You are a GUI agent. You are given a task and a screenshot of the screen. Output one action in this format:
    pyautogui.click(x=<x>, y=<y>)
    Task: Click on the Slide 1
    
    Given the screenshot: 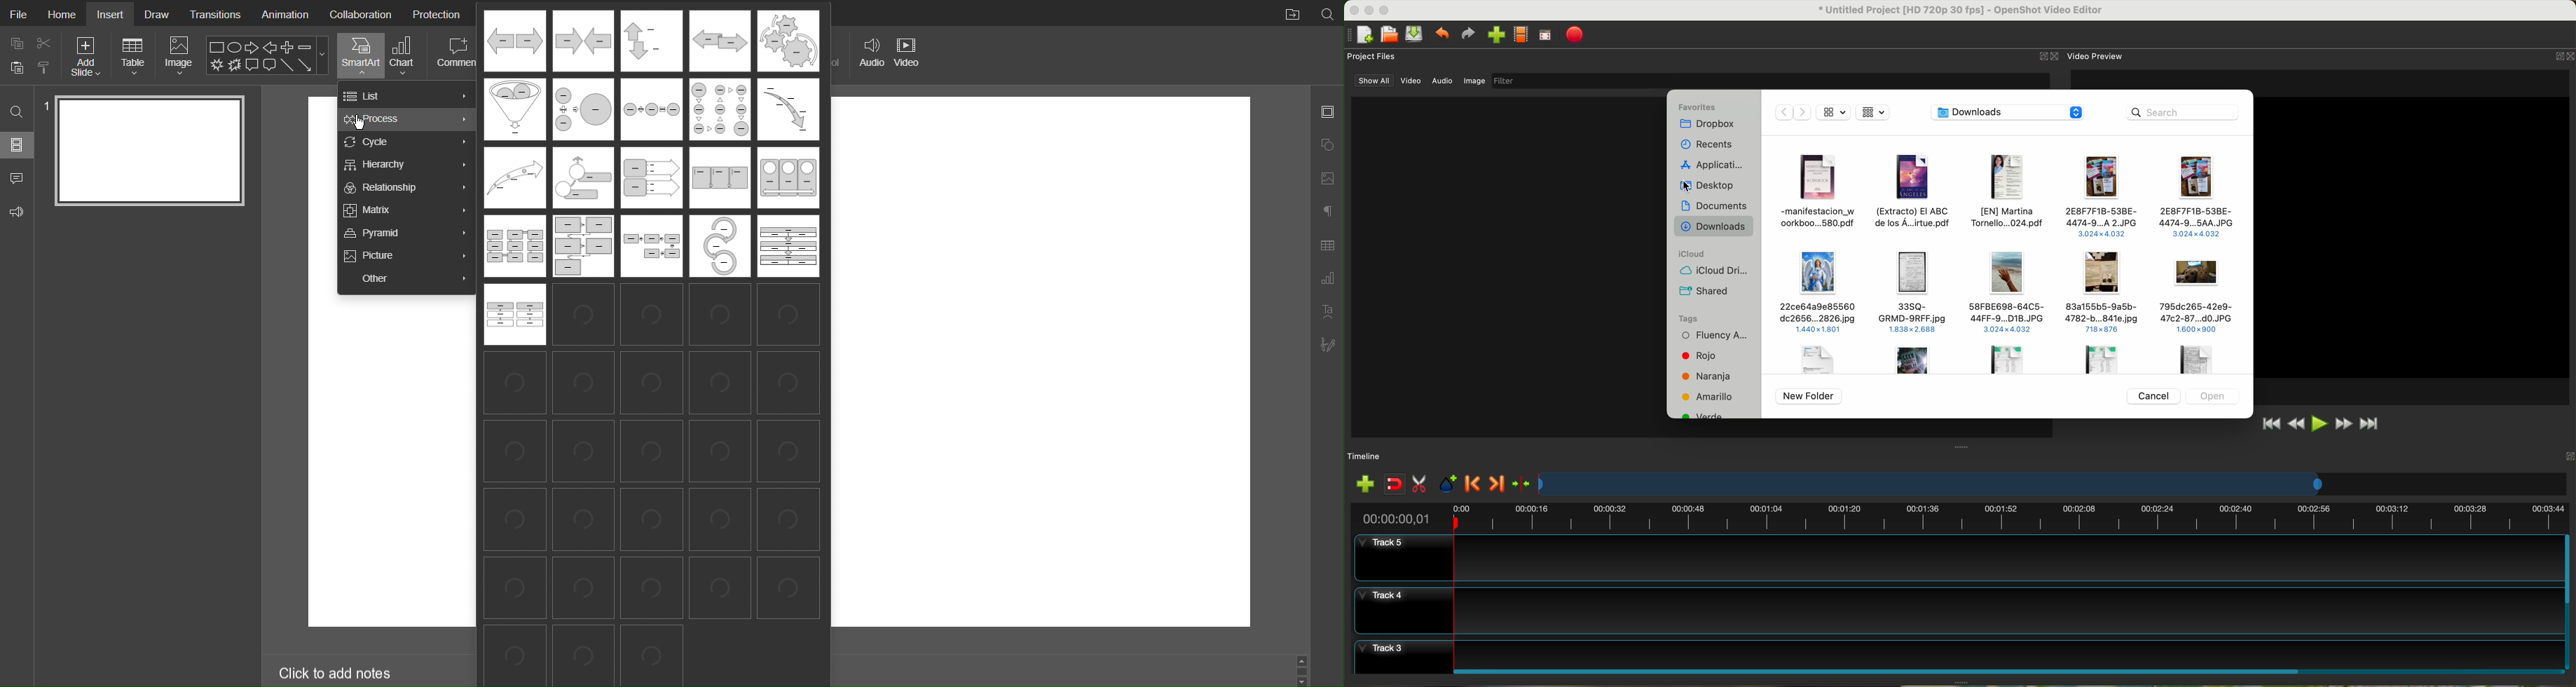 What is the action you would take?
    pyautogui.click(x=151, y=151)
    